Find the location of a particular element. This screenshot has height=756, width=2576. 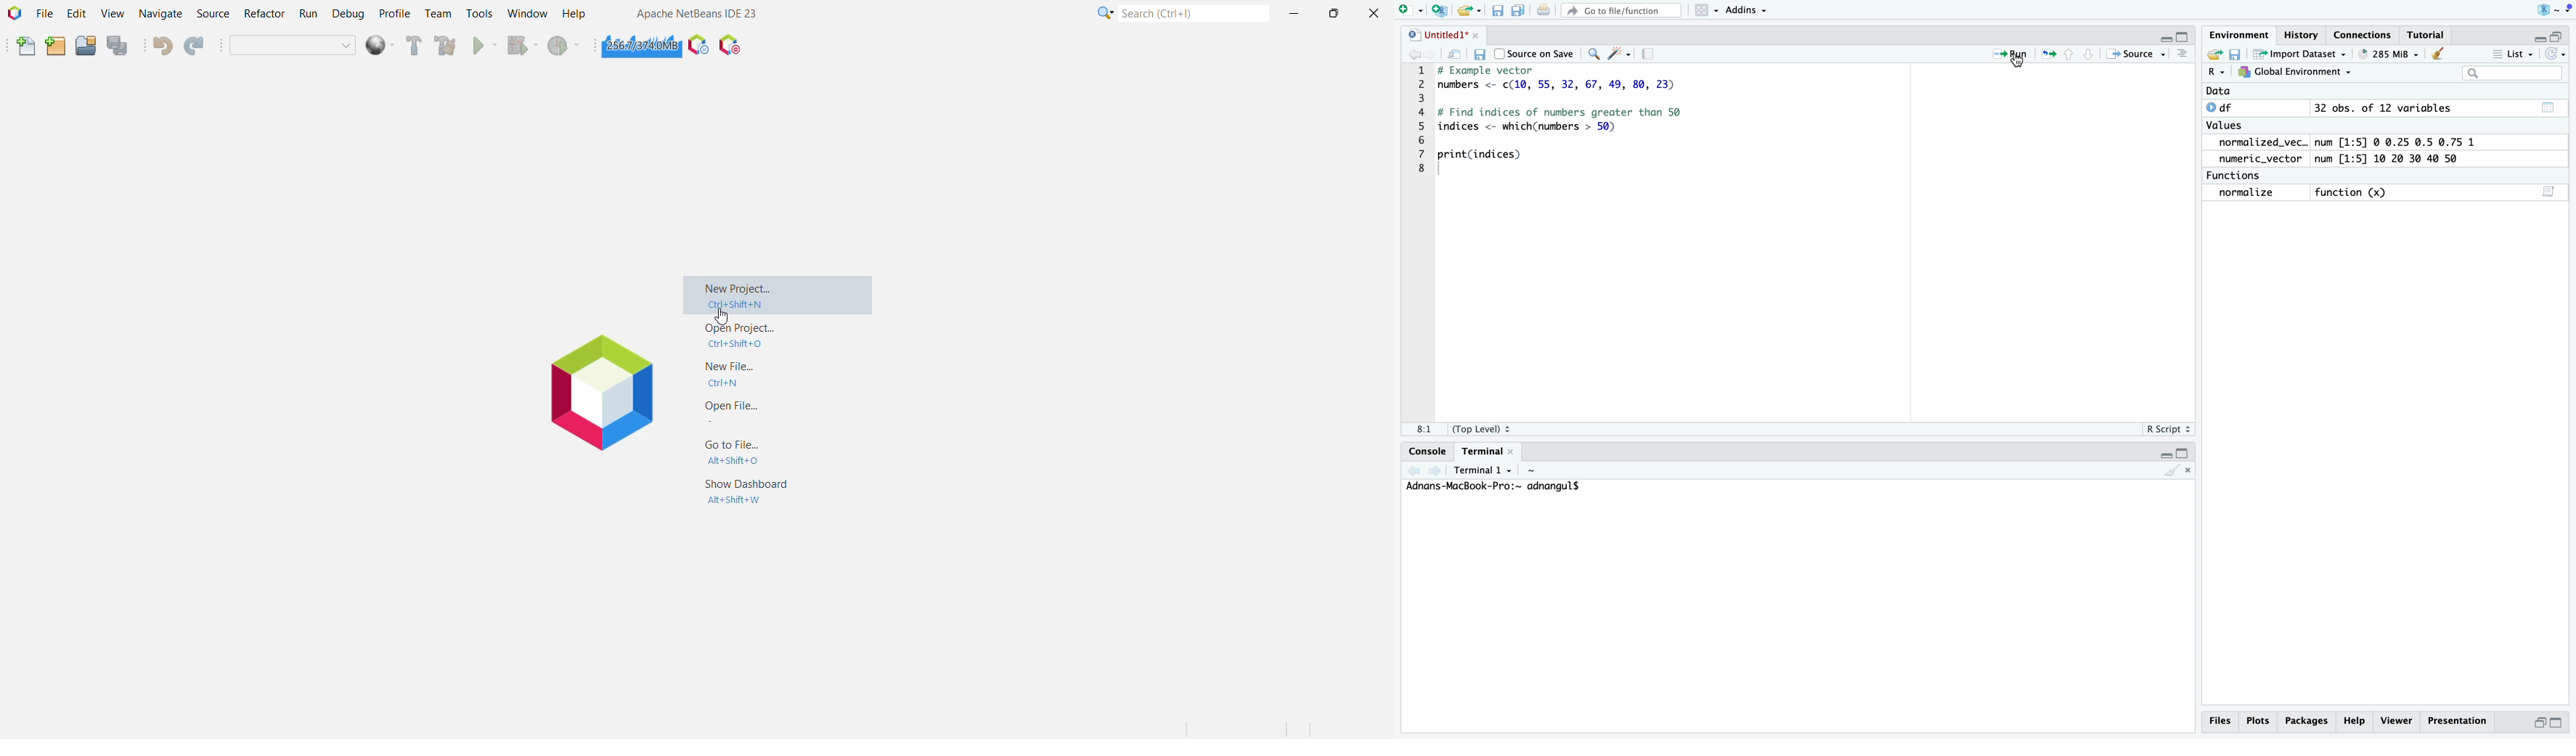

normalized_vec.. is located at coordinates (2259, 142).